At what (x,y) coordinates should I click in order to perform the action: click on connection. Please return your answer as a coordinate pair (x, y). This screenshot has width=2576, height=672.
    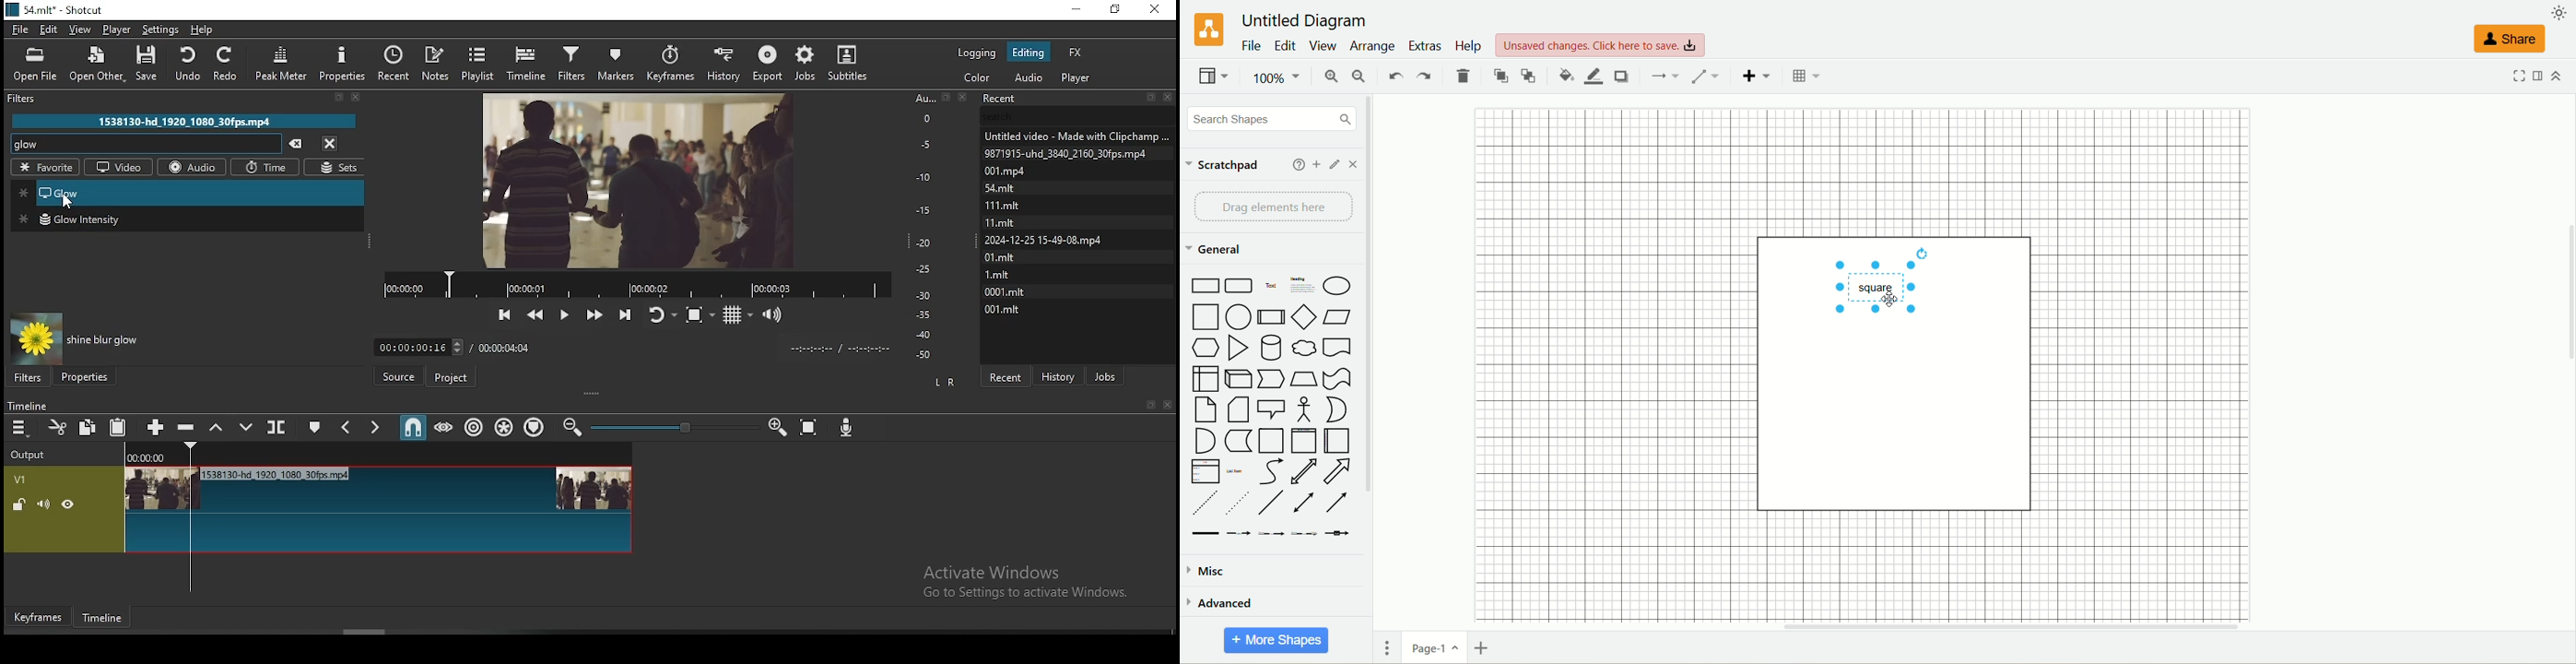
    Looking at the image, I should click on (1668, 78).